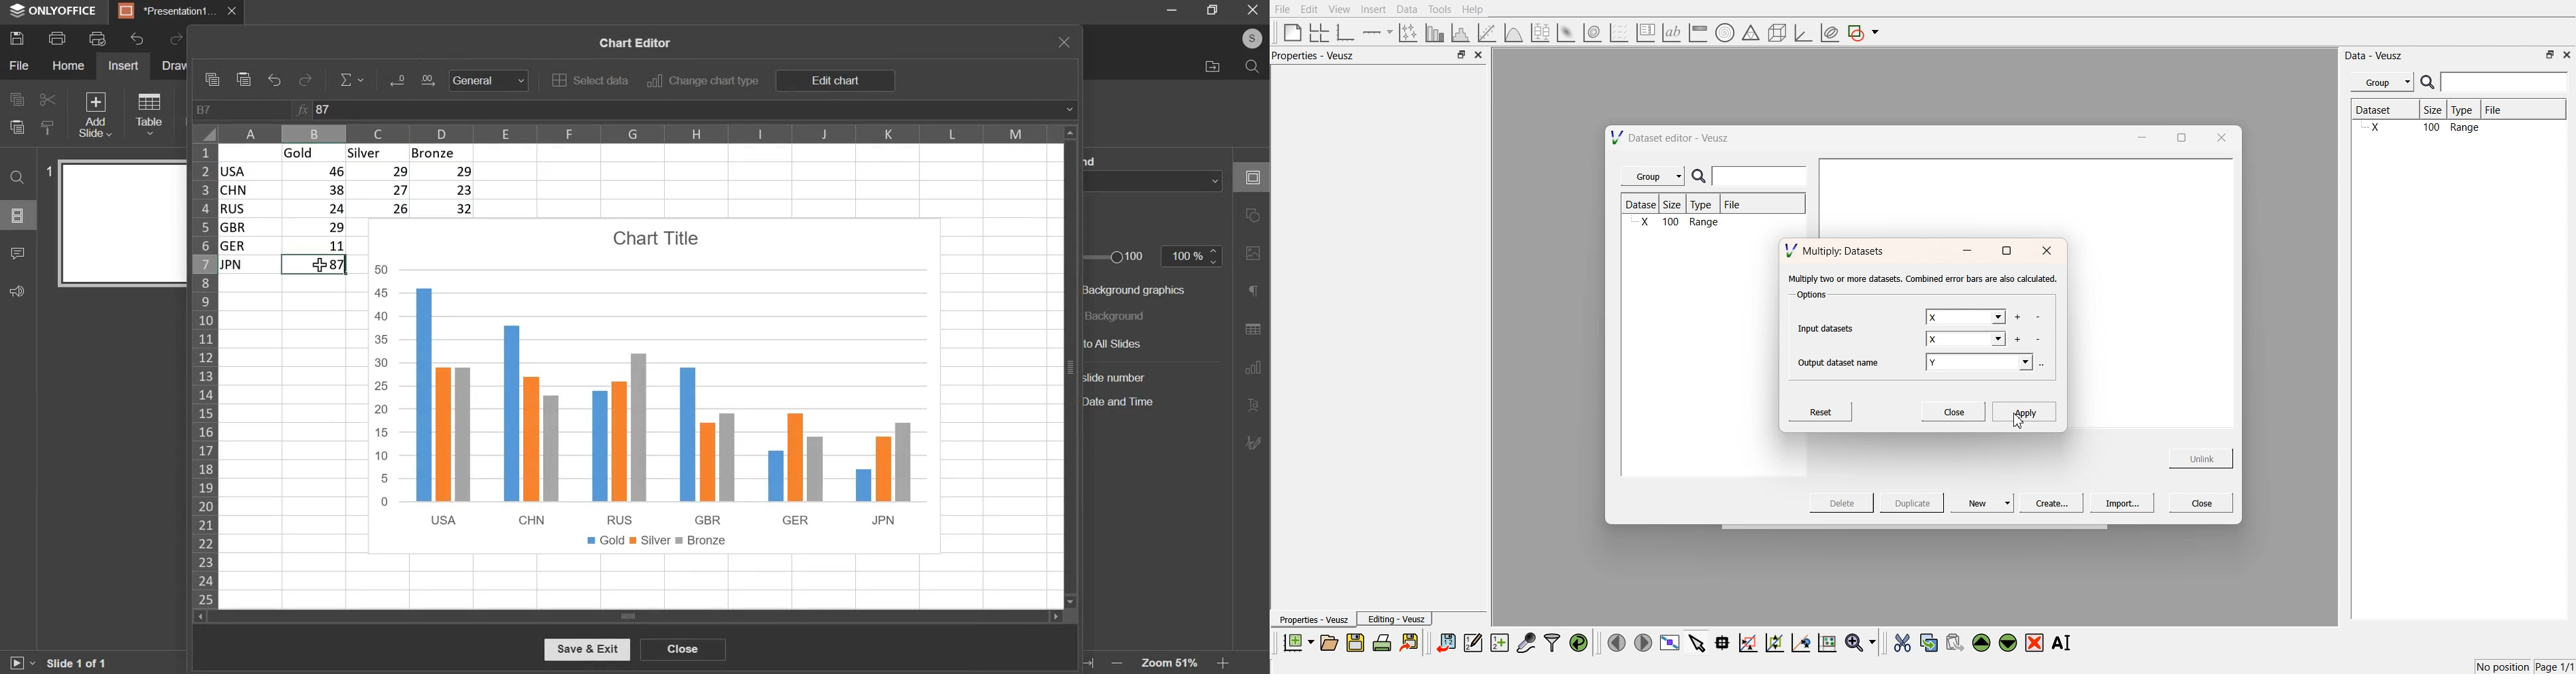 The image size is (2576, 700). Describe the element at coordinates (17, 290) in the screenshot. I see `feedback` at that location.